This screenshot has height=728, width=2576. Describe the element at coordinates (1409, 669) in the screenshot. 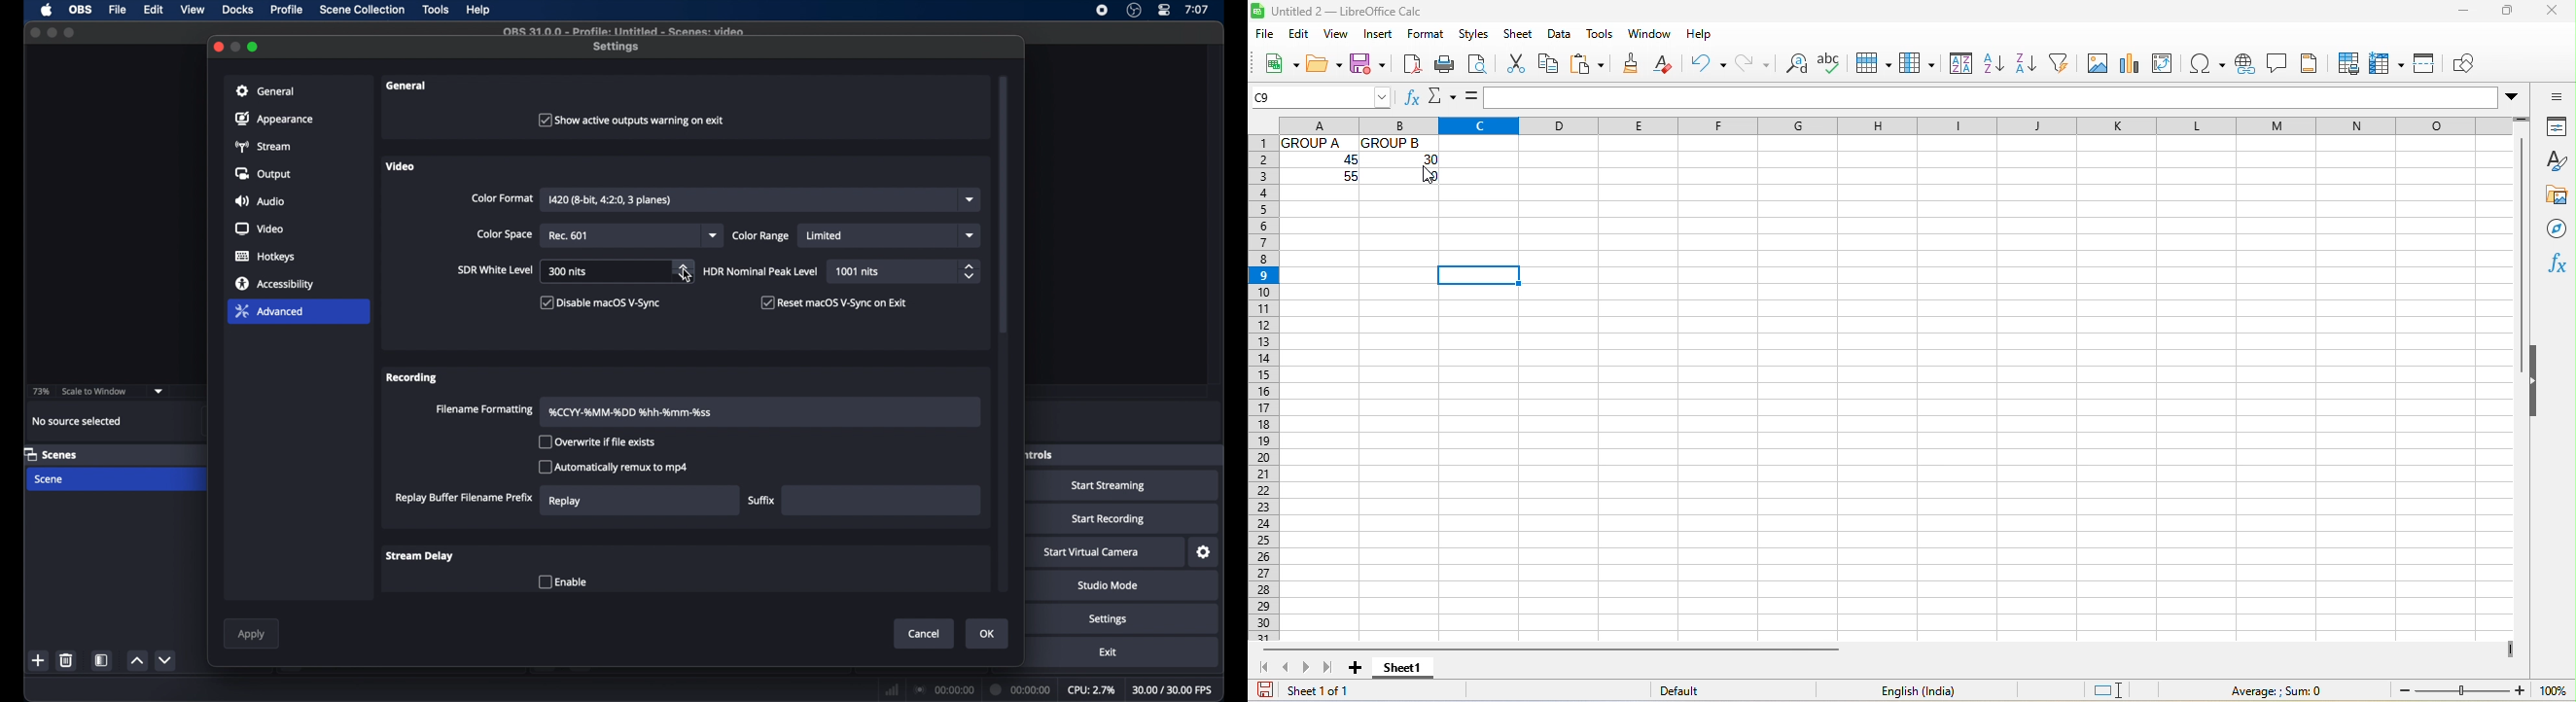

I see `sheet 1` at that location.